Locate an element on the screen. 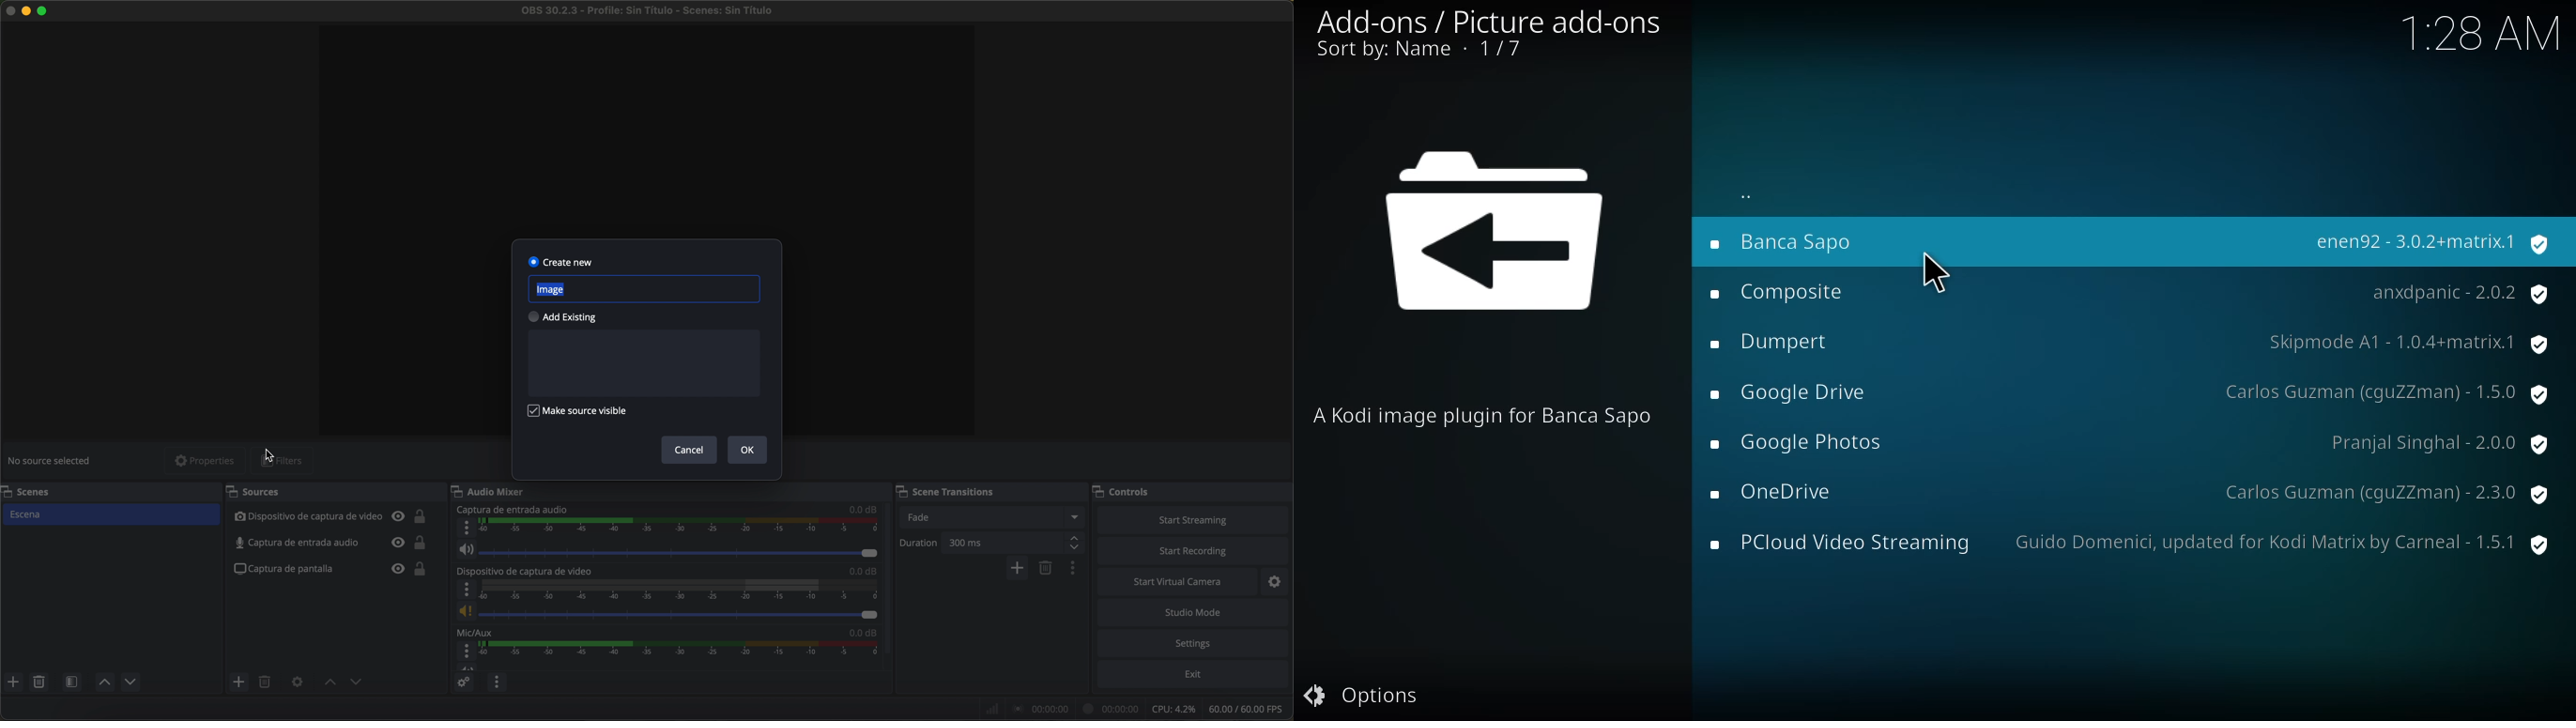 Image resolution: width=2576 pixels, height=728 pixels. dumpert is located at coordinates (1771, 341).